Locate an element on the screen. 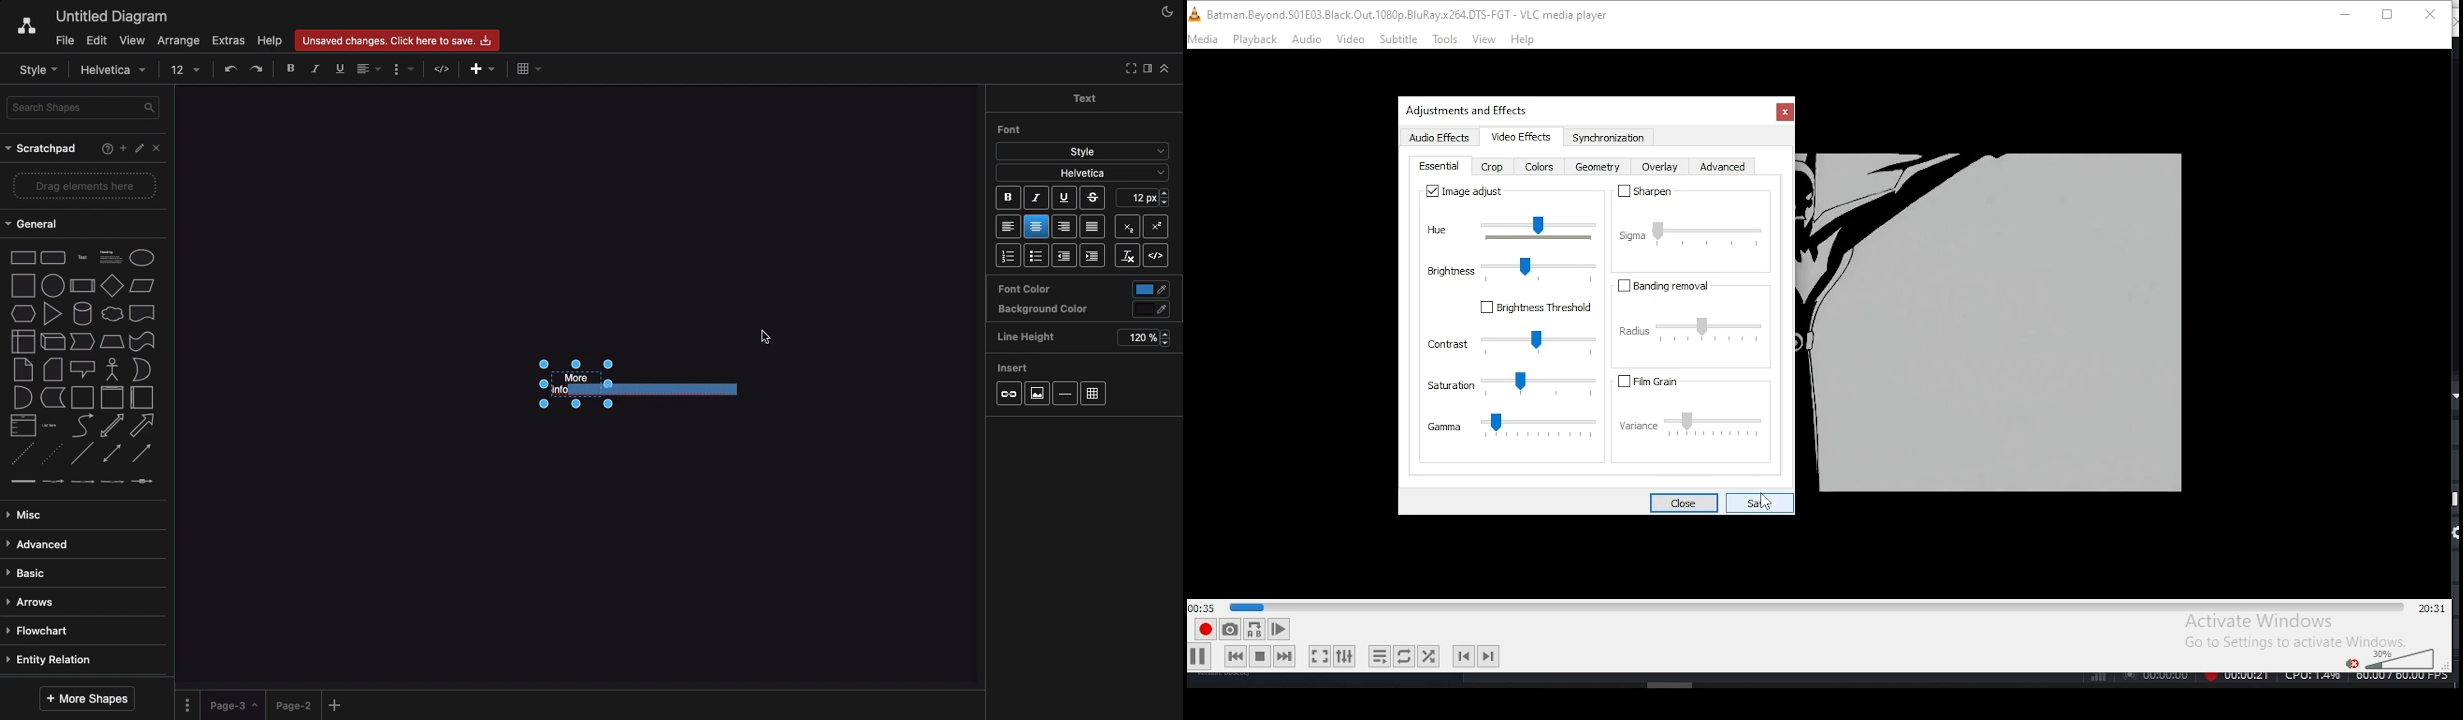 The height and width of the screenshot is (728, 2464). brightness is located at coordinates (1511, 267).